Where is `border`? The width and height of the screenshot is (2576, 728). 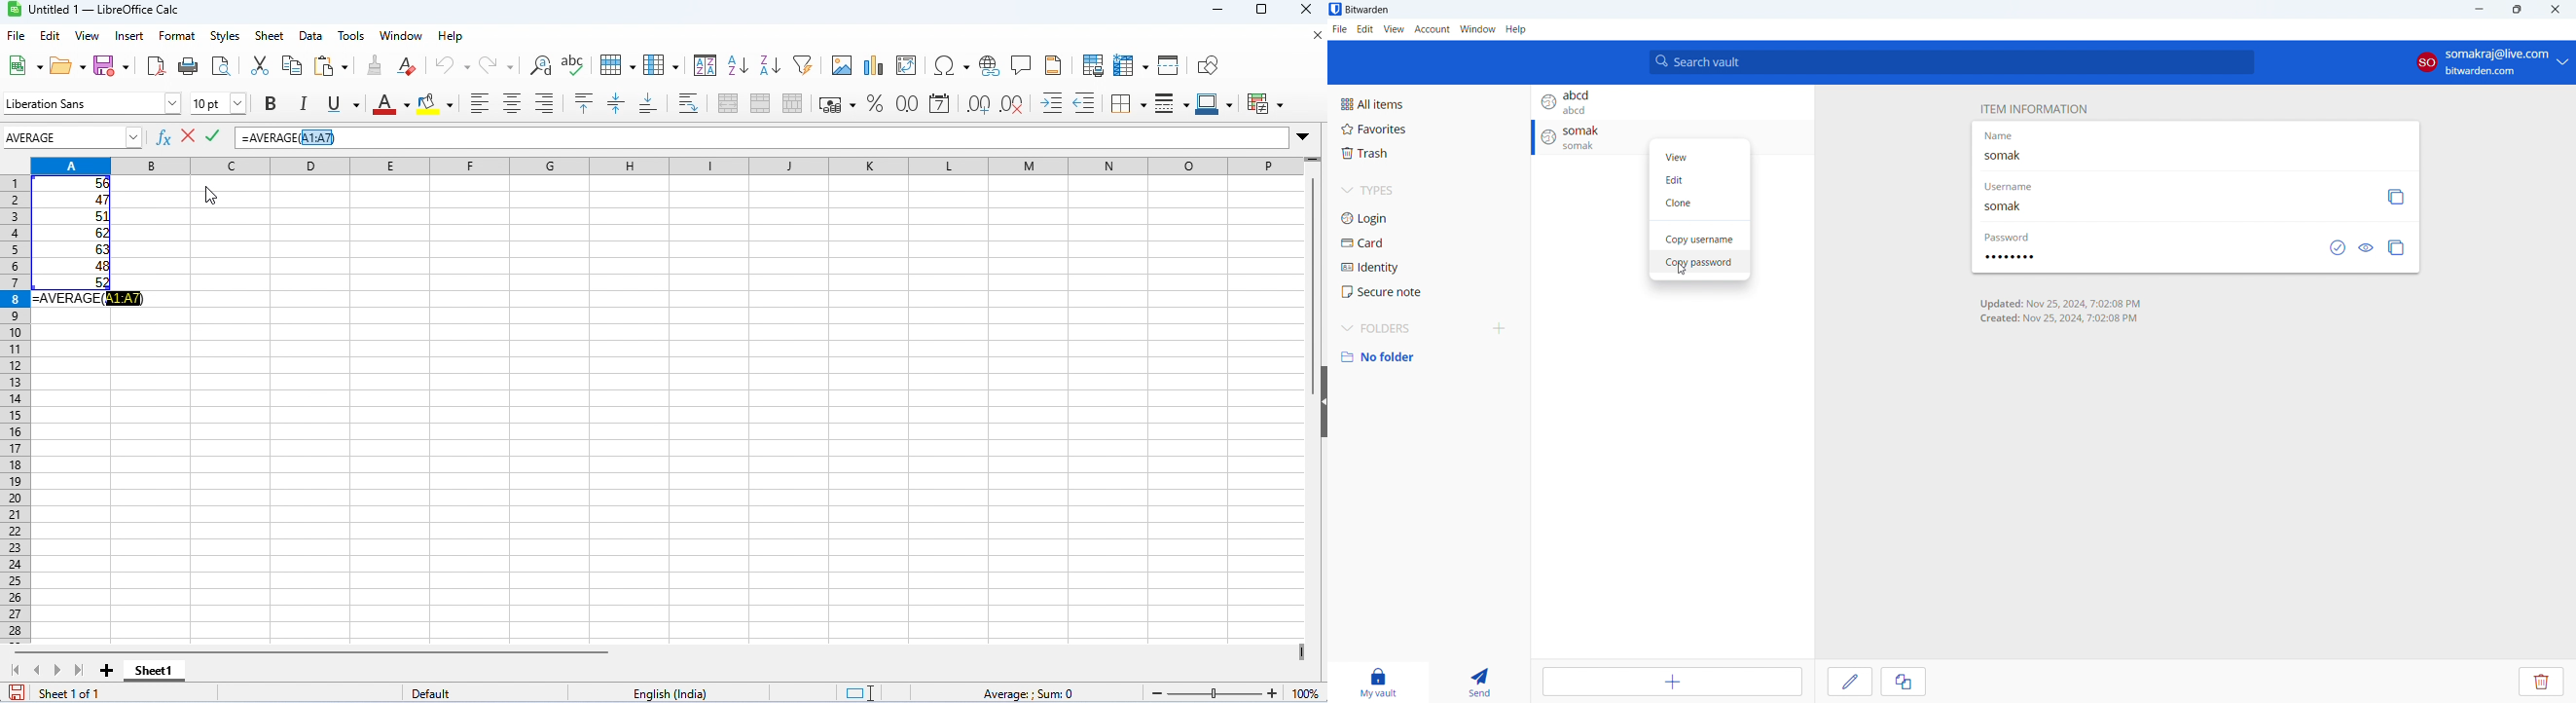
border is located at coordinates (1128, 103).